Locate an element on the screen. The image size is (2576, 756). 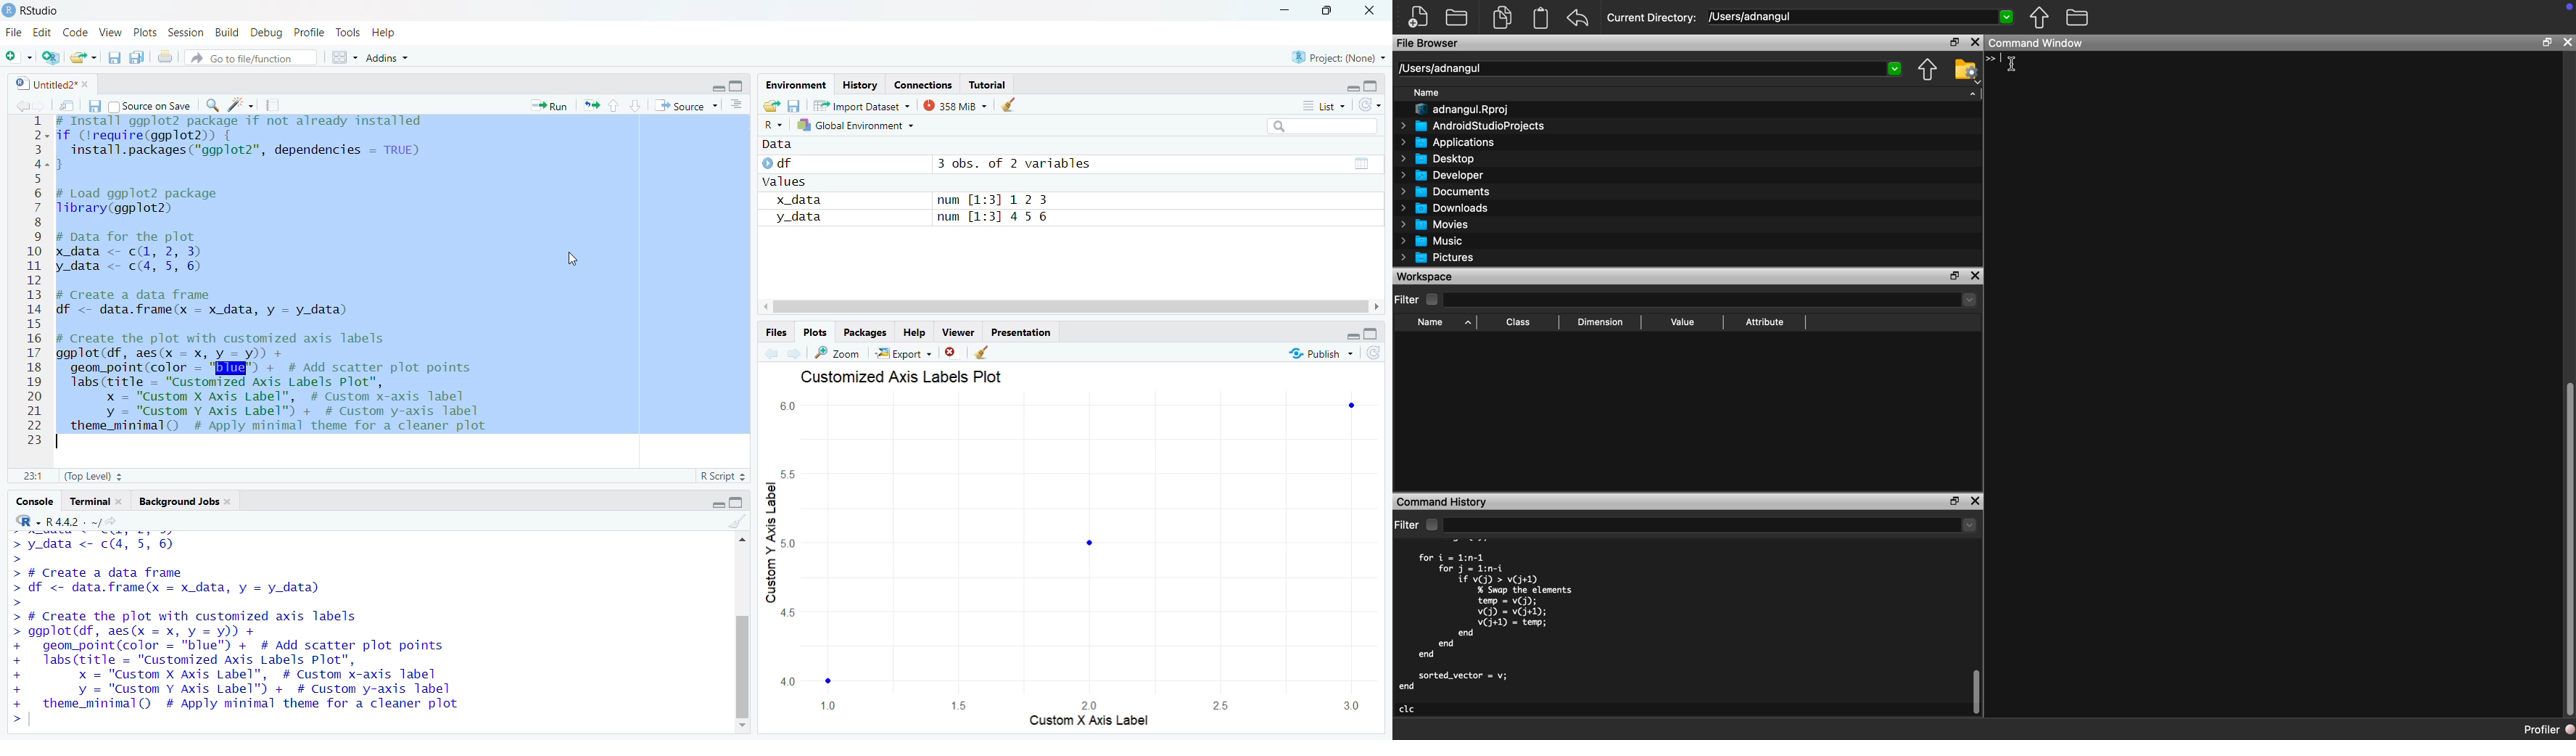
next is located at coordinates (794, 350).